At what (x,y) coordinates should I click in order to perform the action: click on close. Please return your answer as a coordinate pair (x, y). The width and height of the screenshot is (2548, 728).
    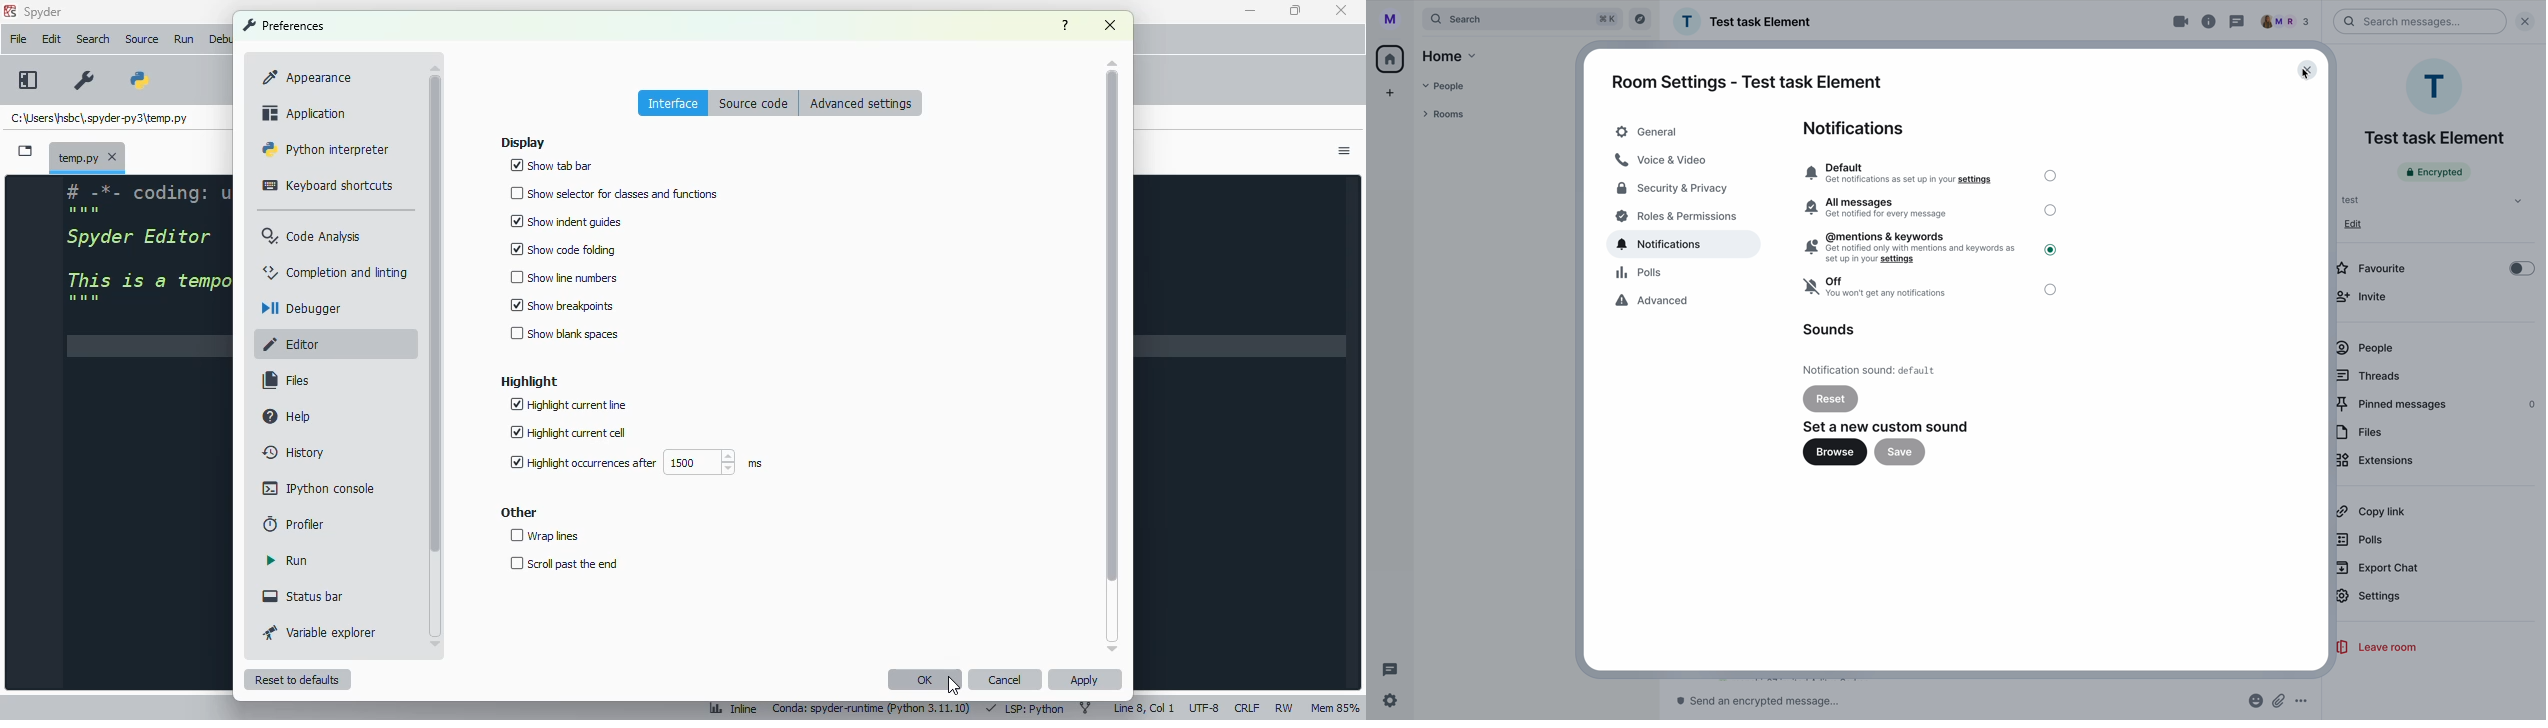
    Looking at the image, I should click on (1111, 24).